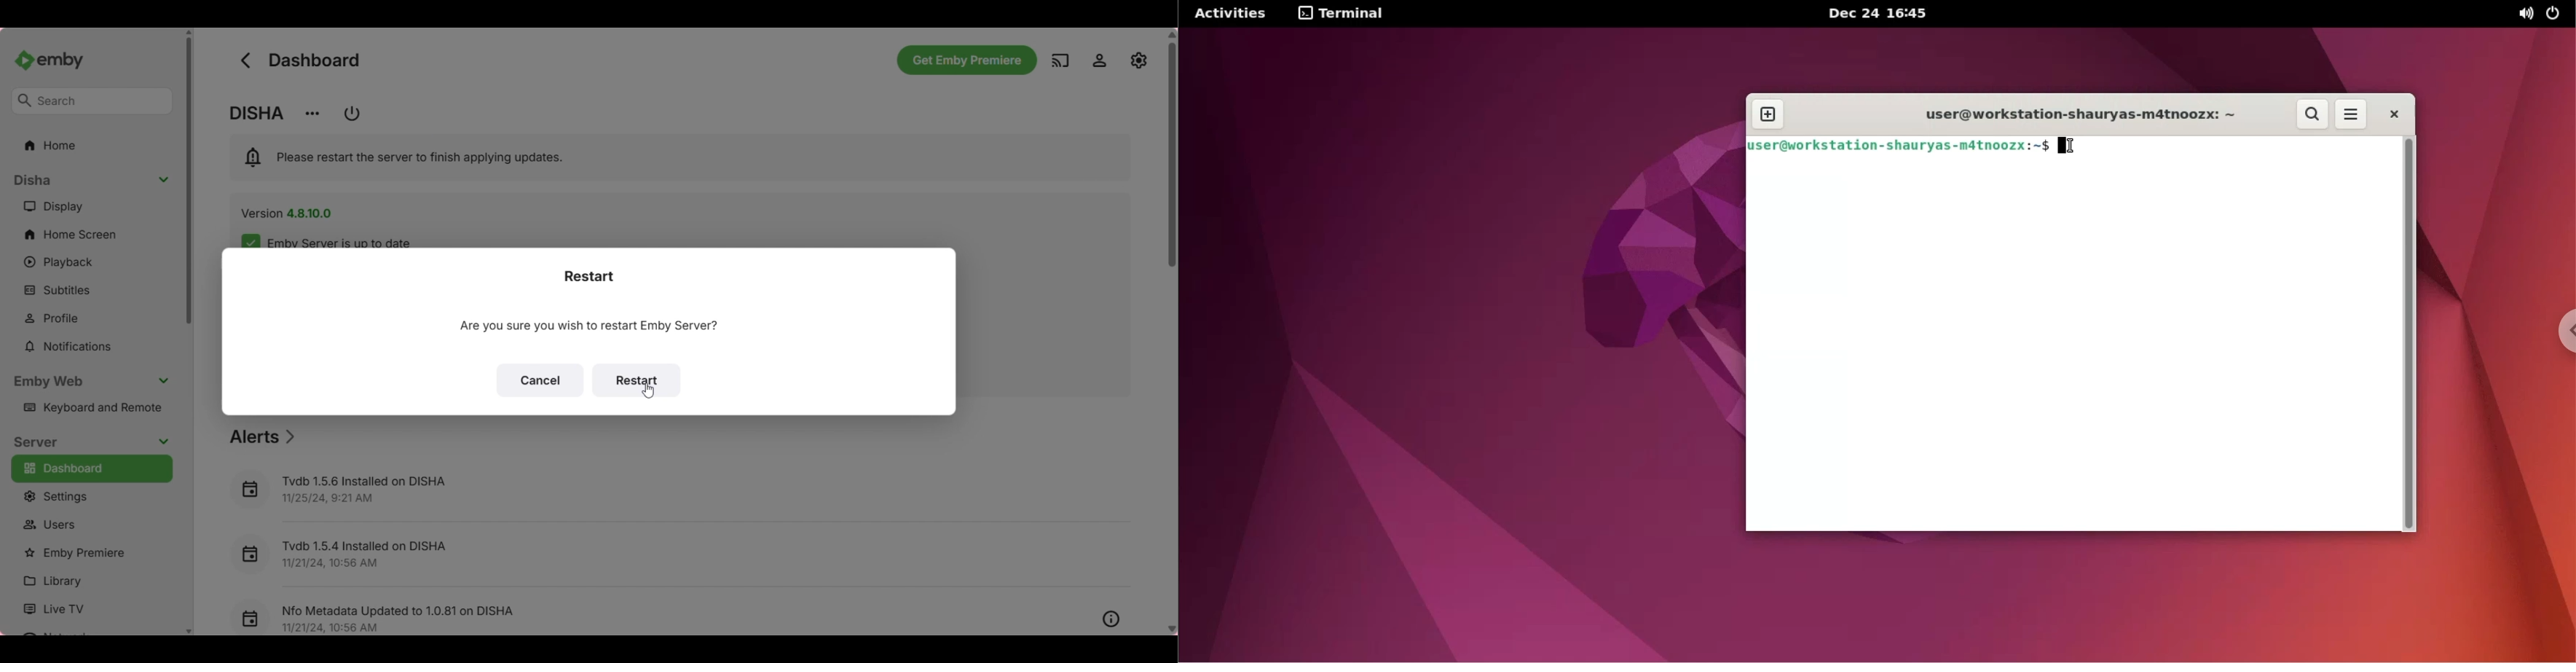 The width and height of the screenshot is (2576, 672). Describe the element at coordinates (93, 145) in the screenshot. I see `Home folder` at that location.